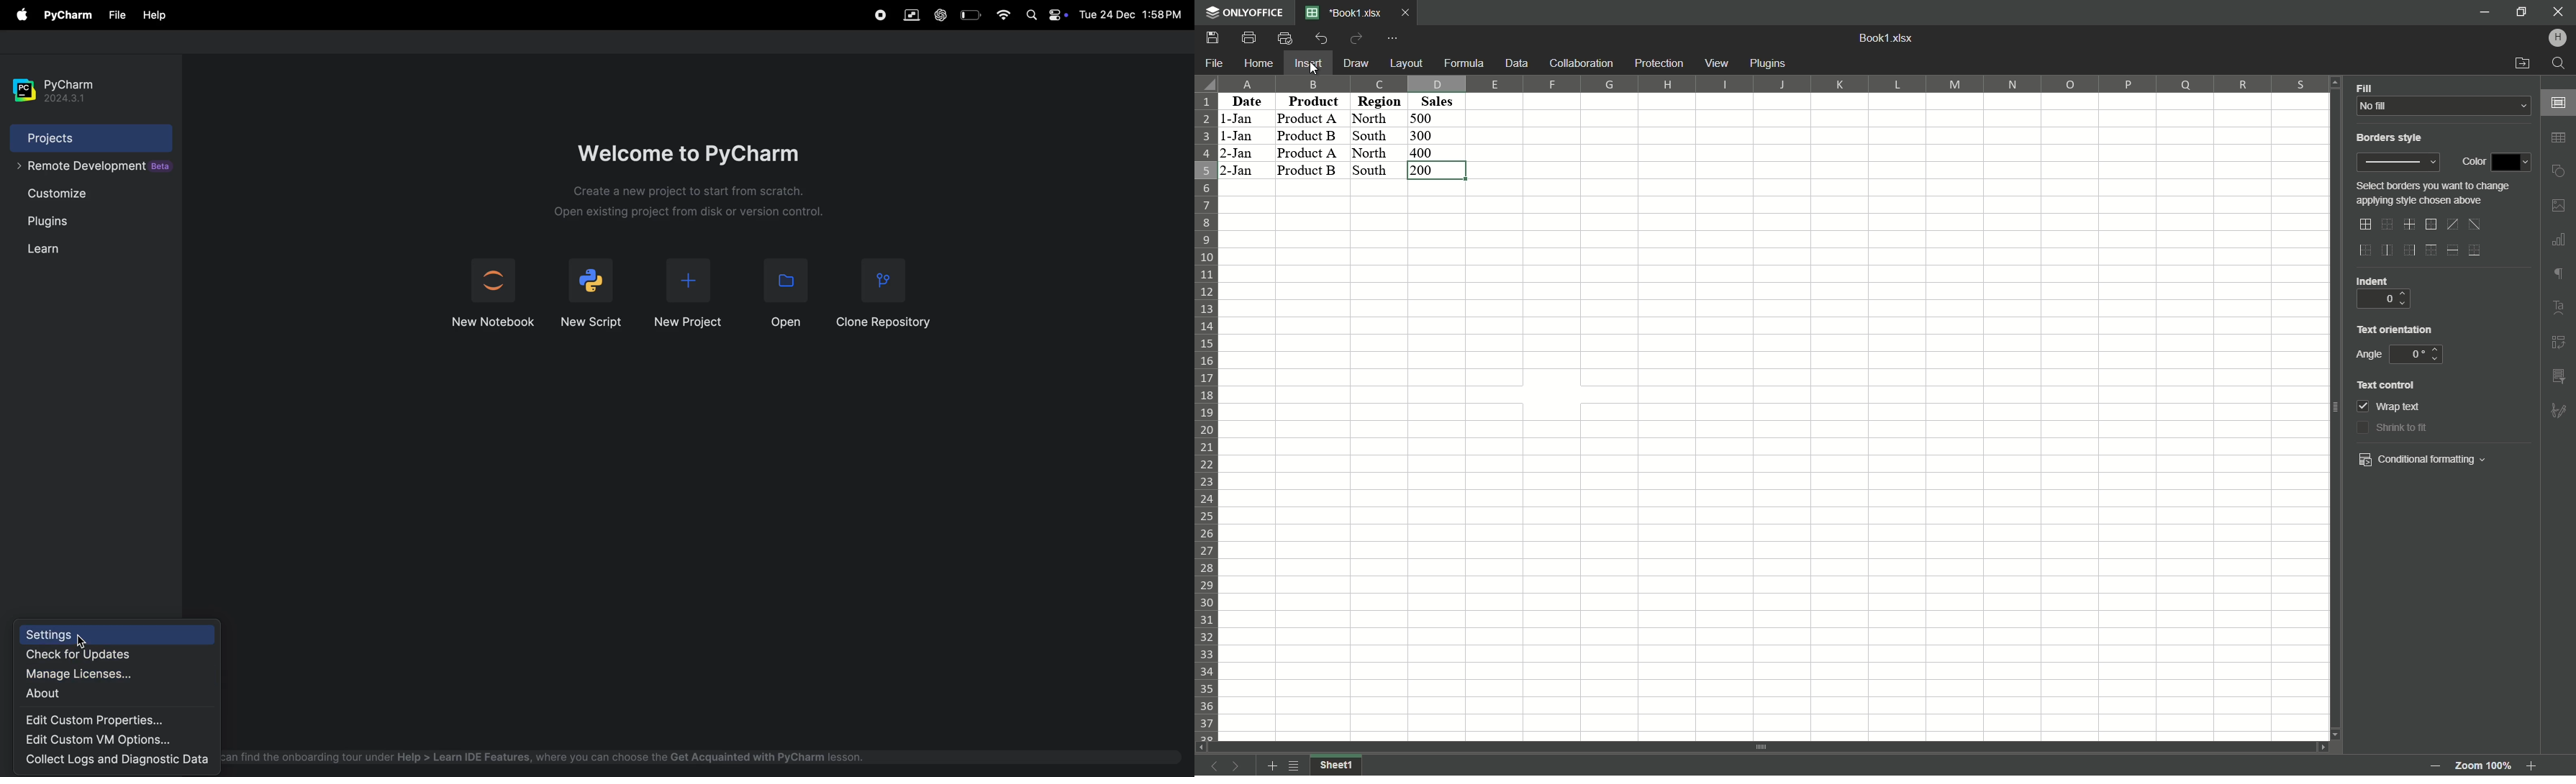 Image resolution: width=2576 pixels, height=784 pixels. I want to click on inner vertical line, so click(2386, 250).